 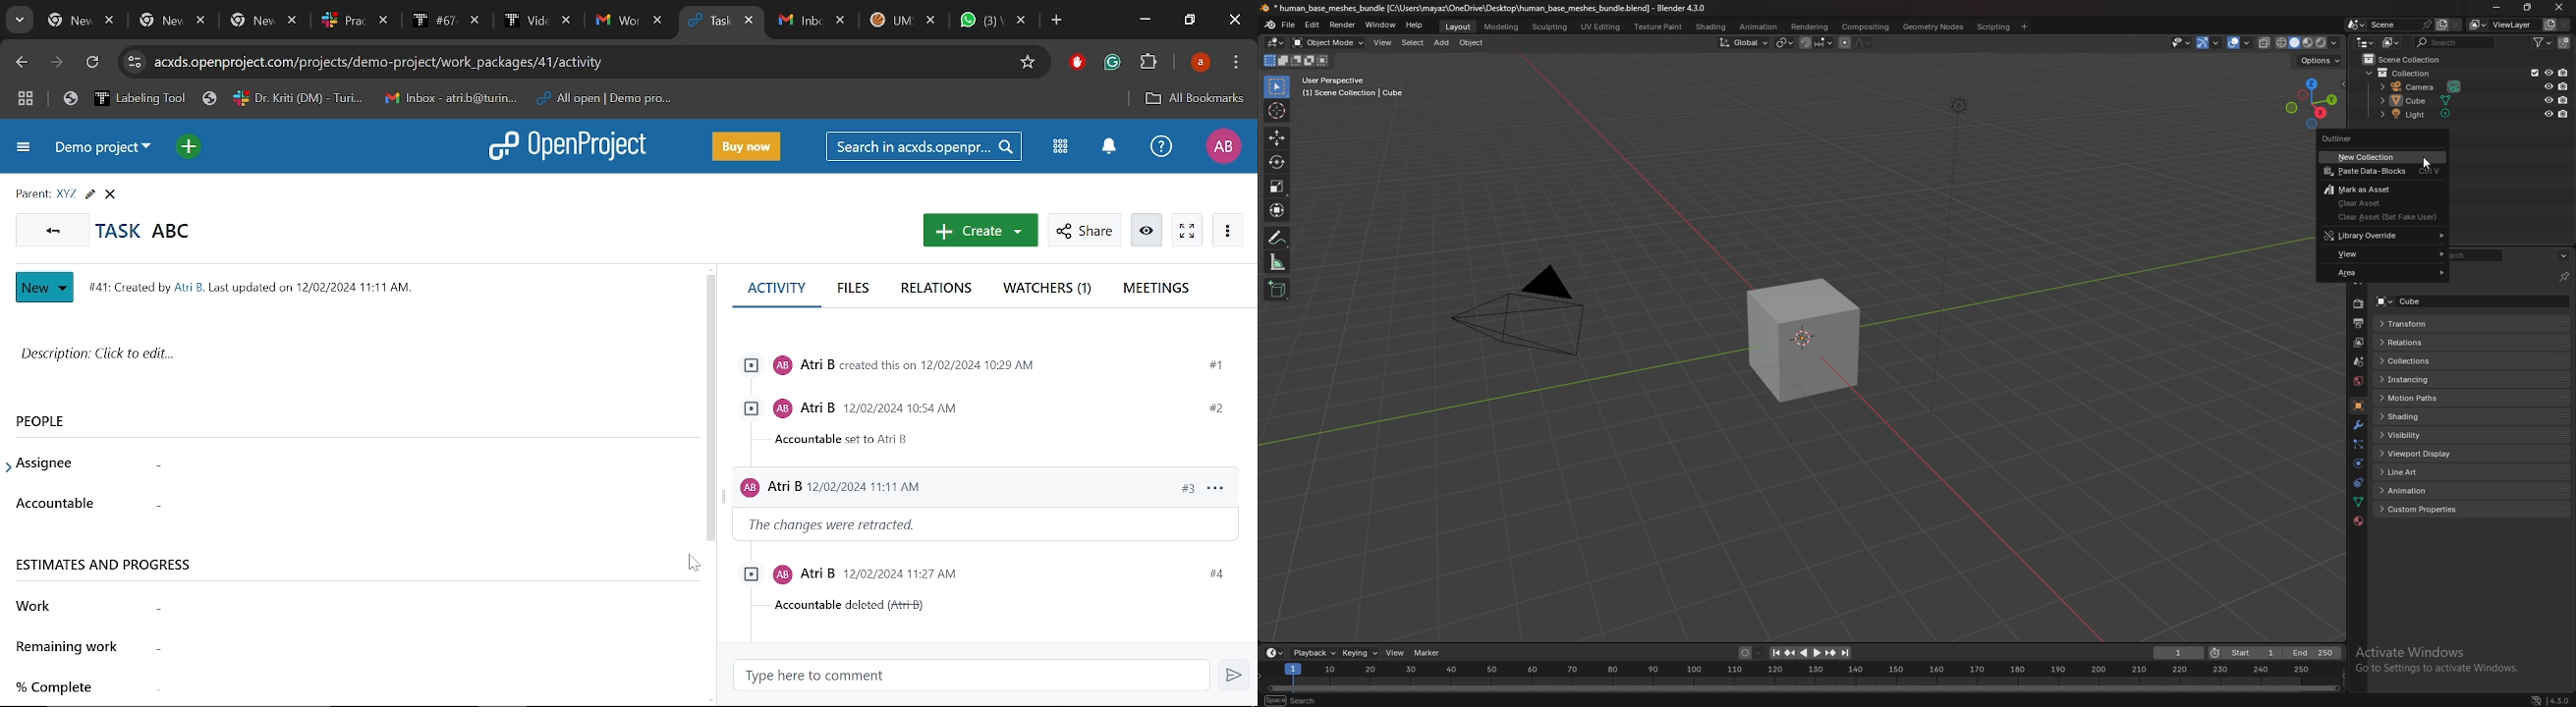 I want to click on toggle xray, so click(x=2265, y=43).